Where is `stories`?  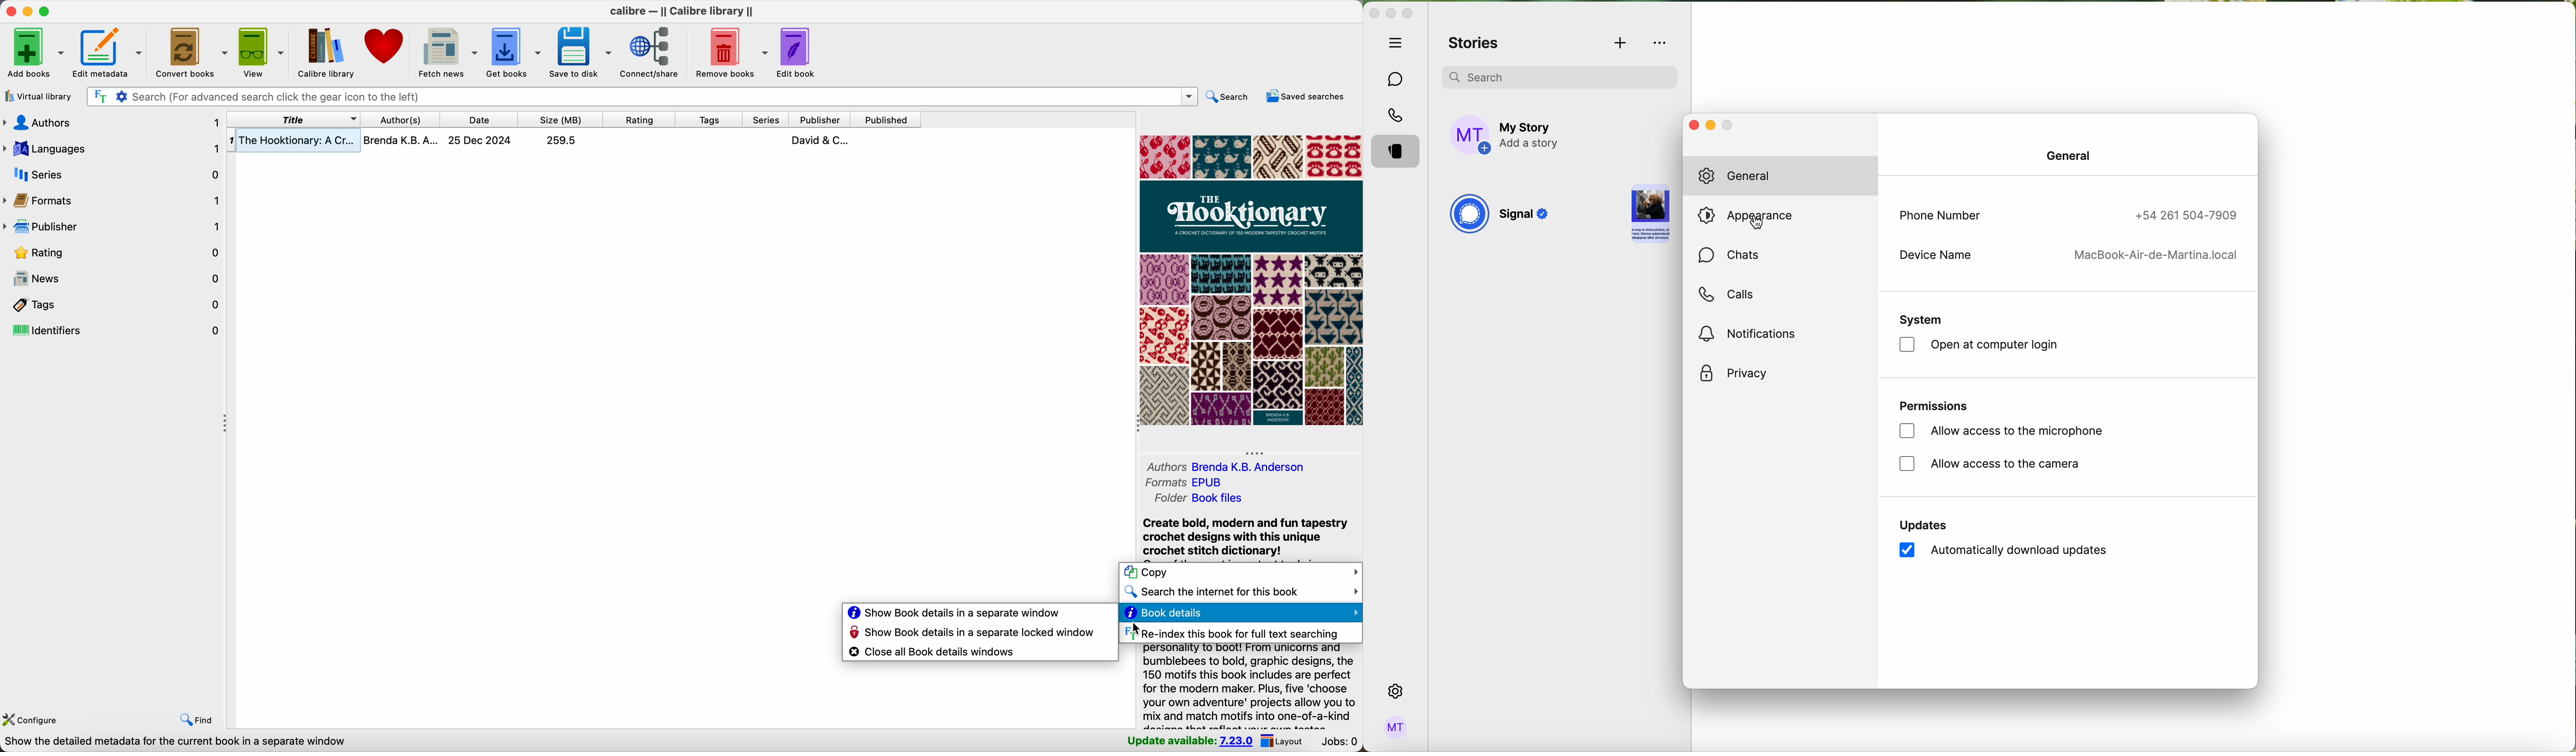
stories is located at coordinates (1474, 44).